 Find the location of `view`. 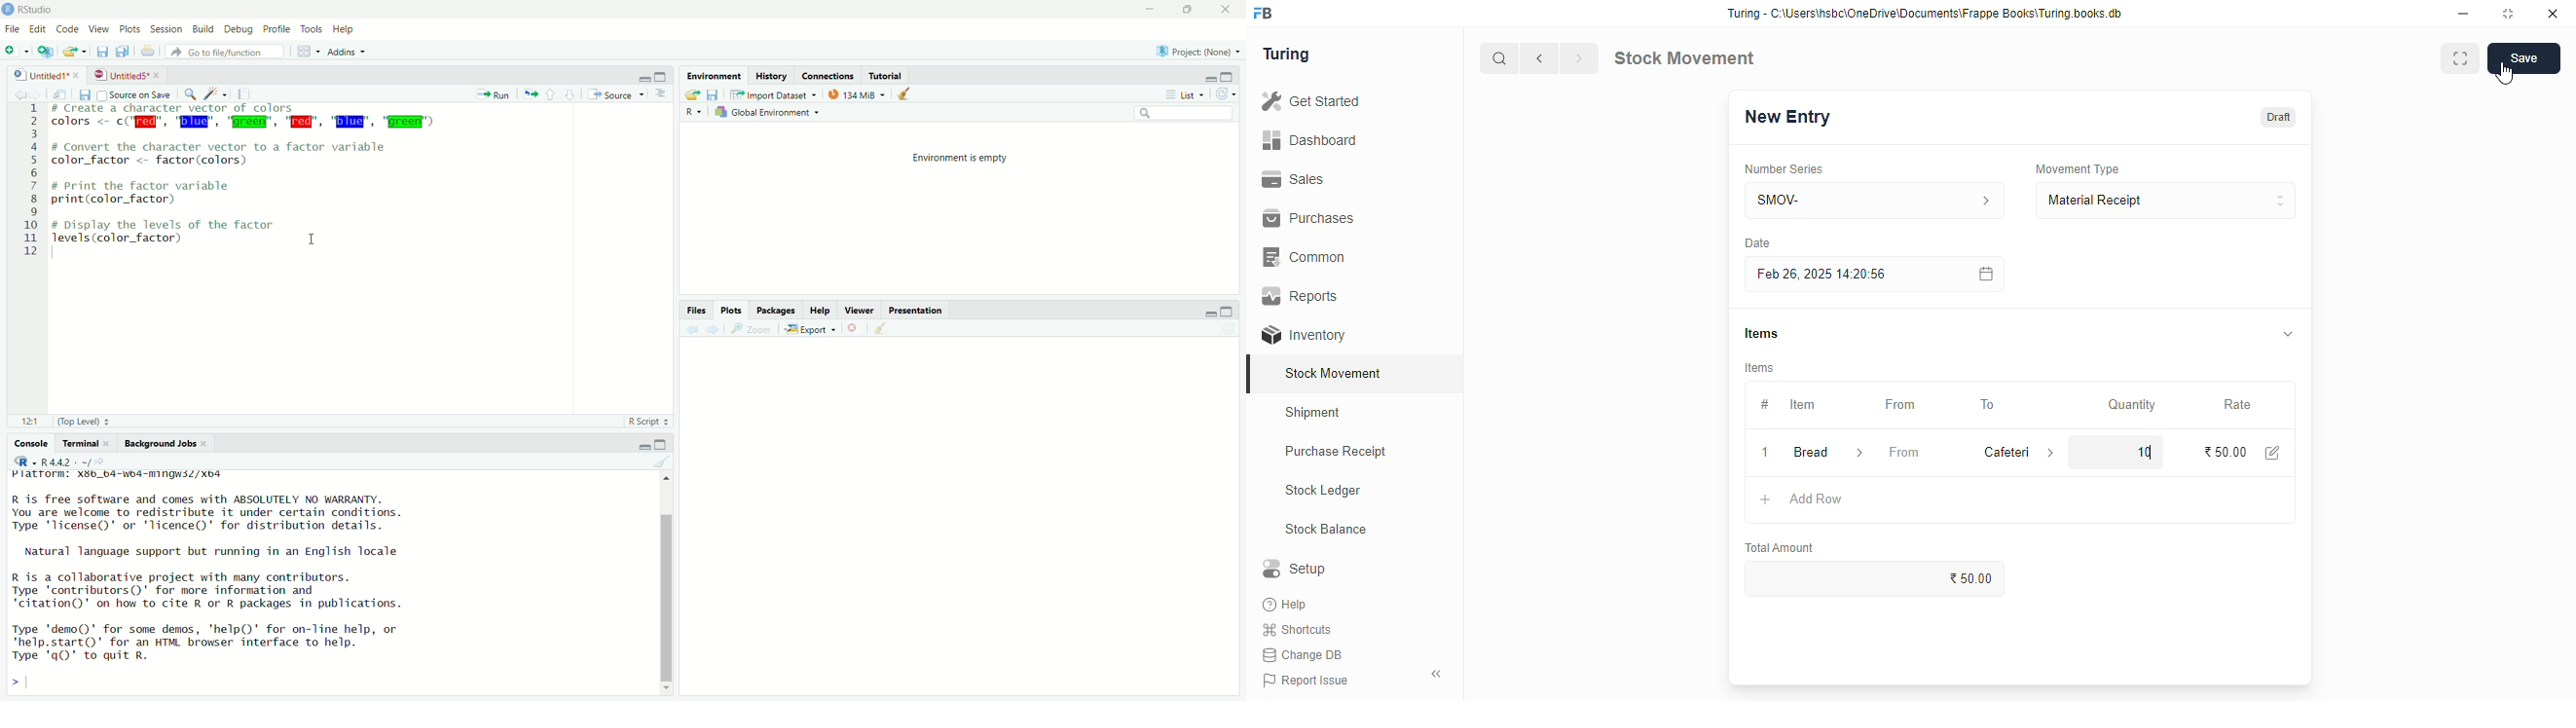

view is located at coordinates (99, 30).